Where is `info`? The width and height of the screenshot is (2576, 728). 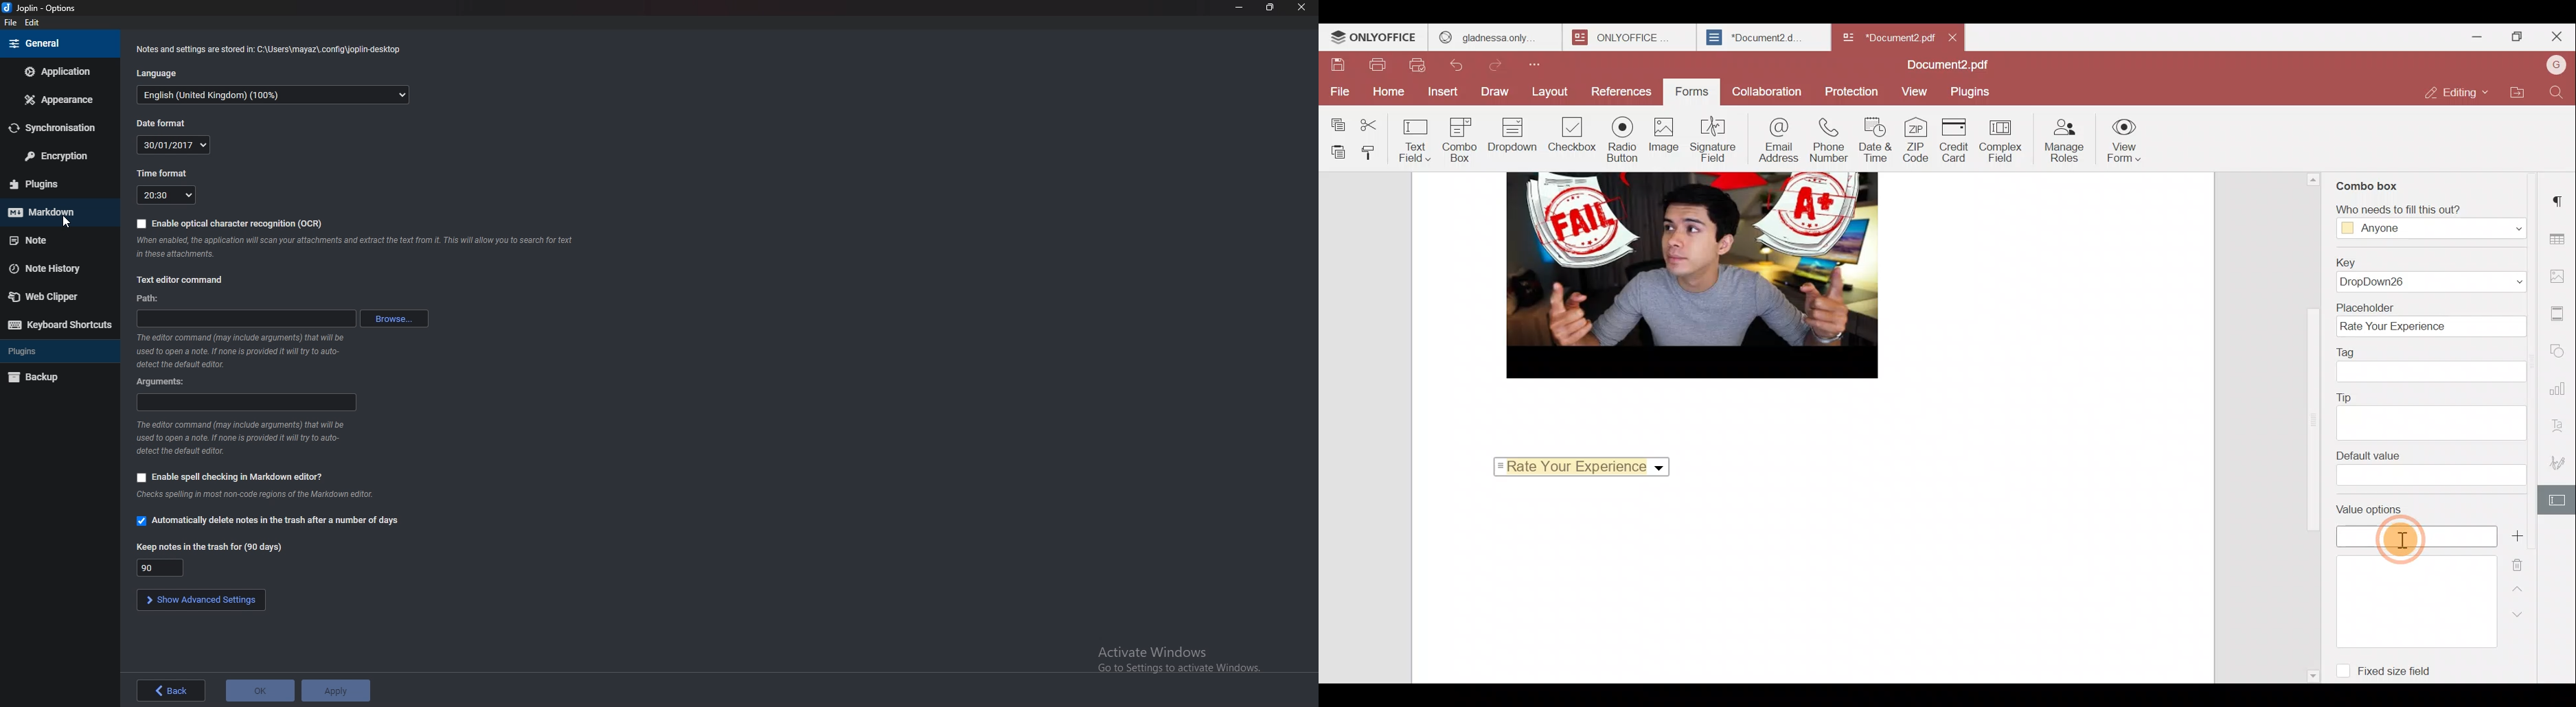 info is located at coordinates (242, 437).